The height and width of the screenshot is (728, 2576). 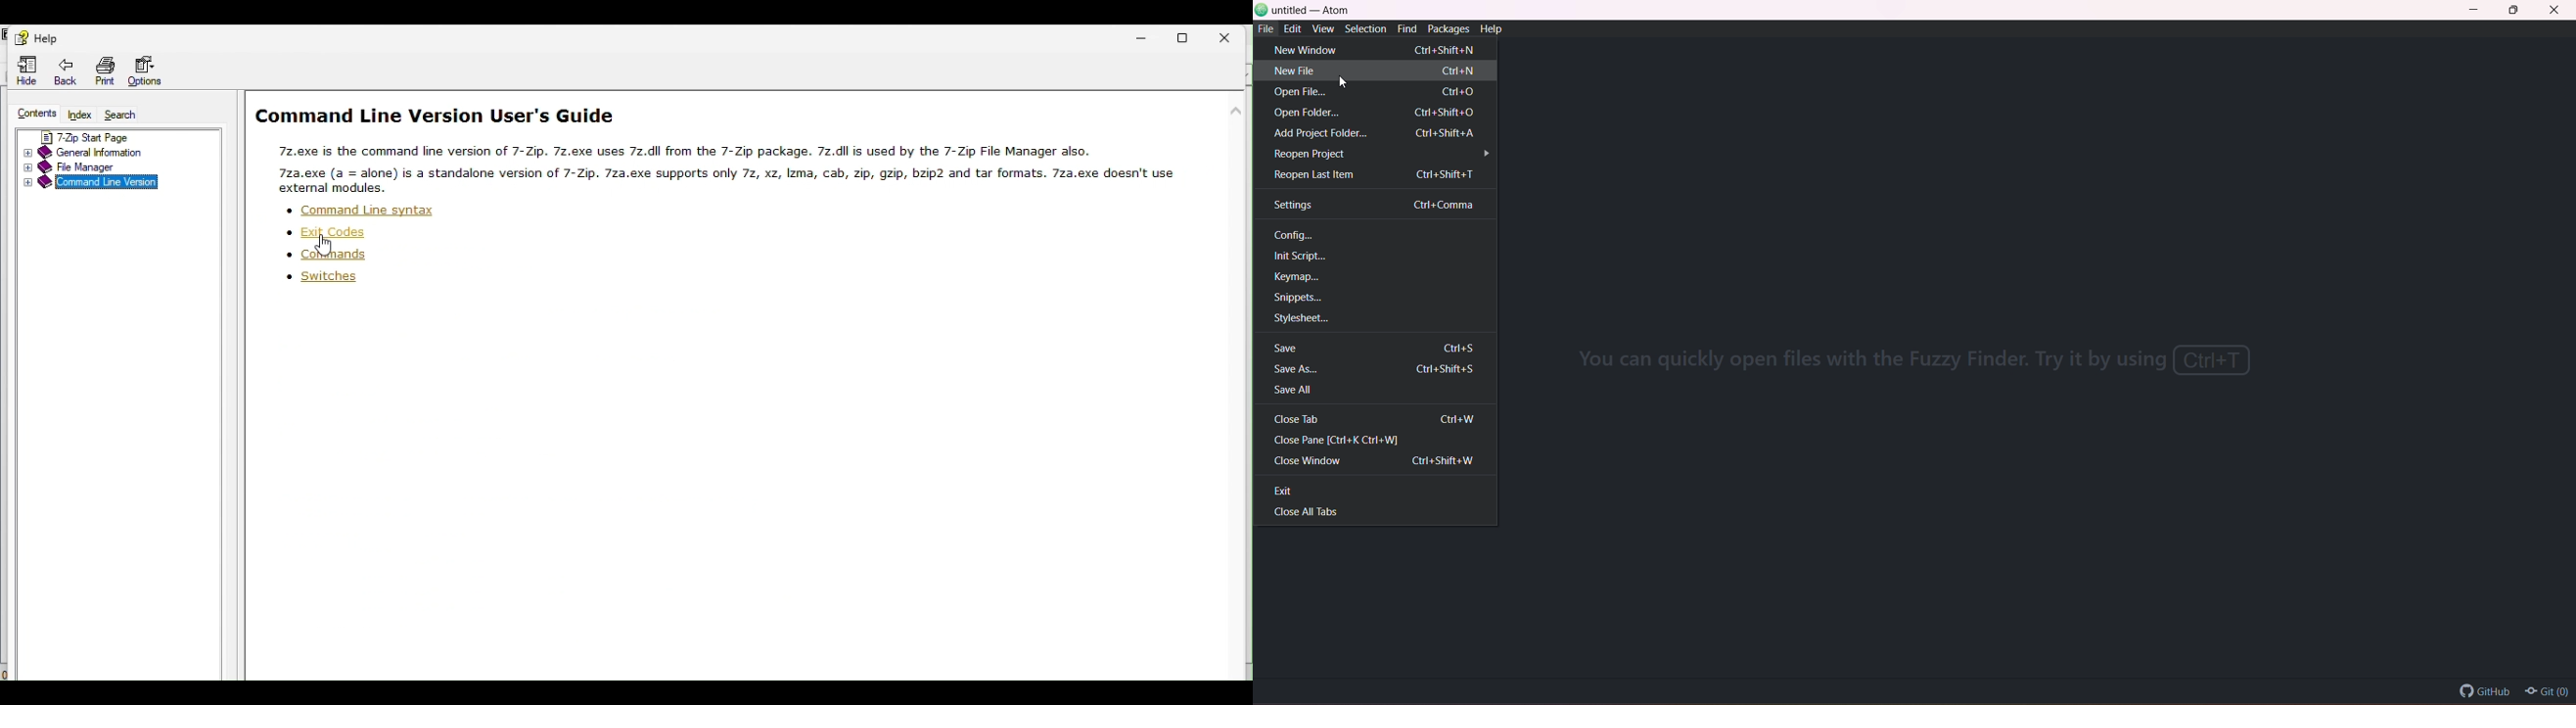 What do you see at coordinates (144, 71) in the screenshot?
I see `Options` at bounding box center [144, 71].